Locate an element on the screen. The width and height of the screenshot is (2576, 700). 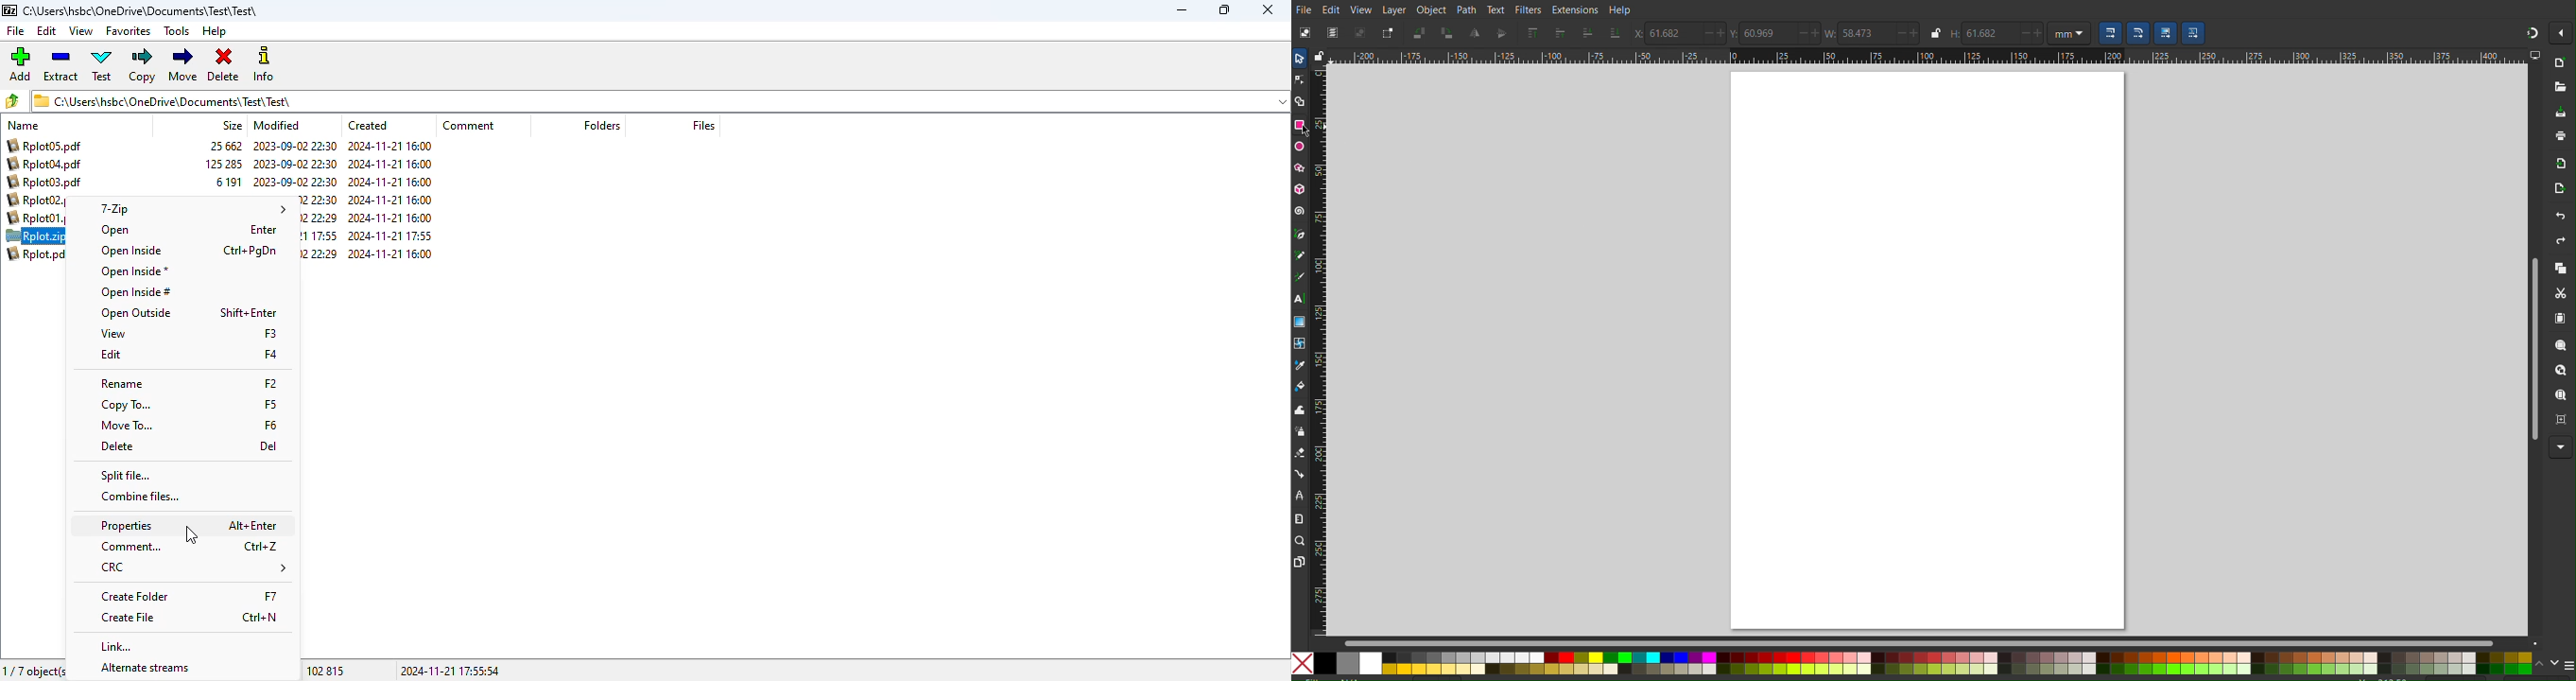
Zoom Tool is located at coordinates (1299, 540).